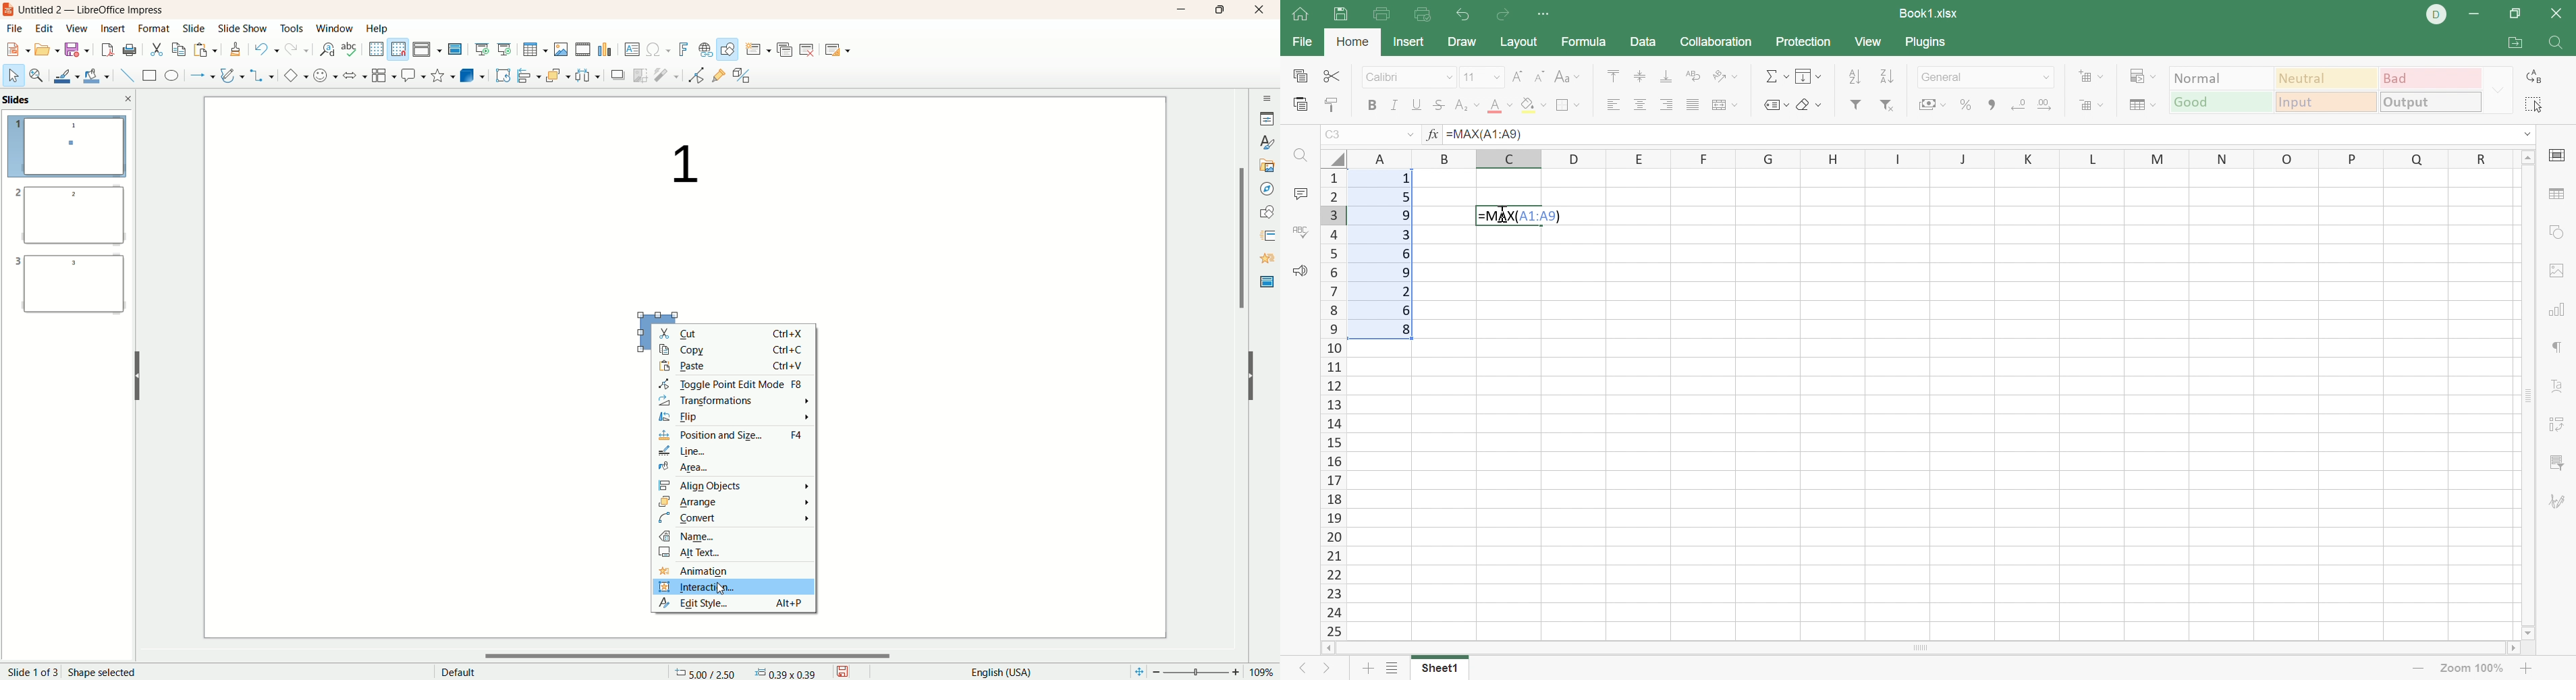 This screenshot has height=700, width=2576. I want to click on interaction, so click(732, 587).